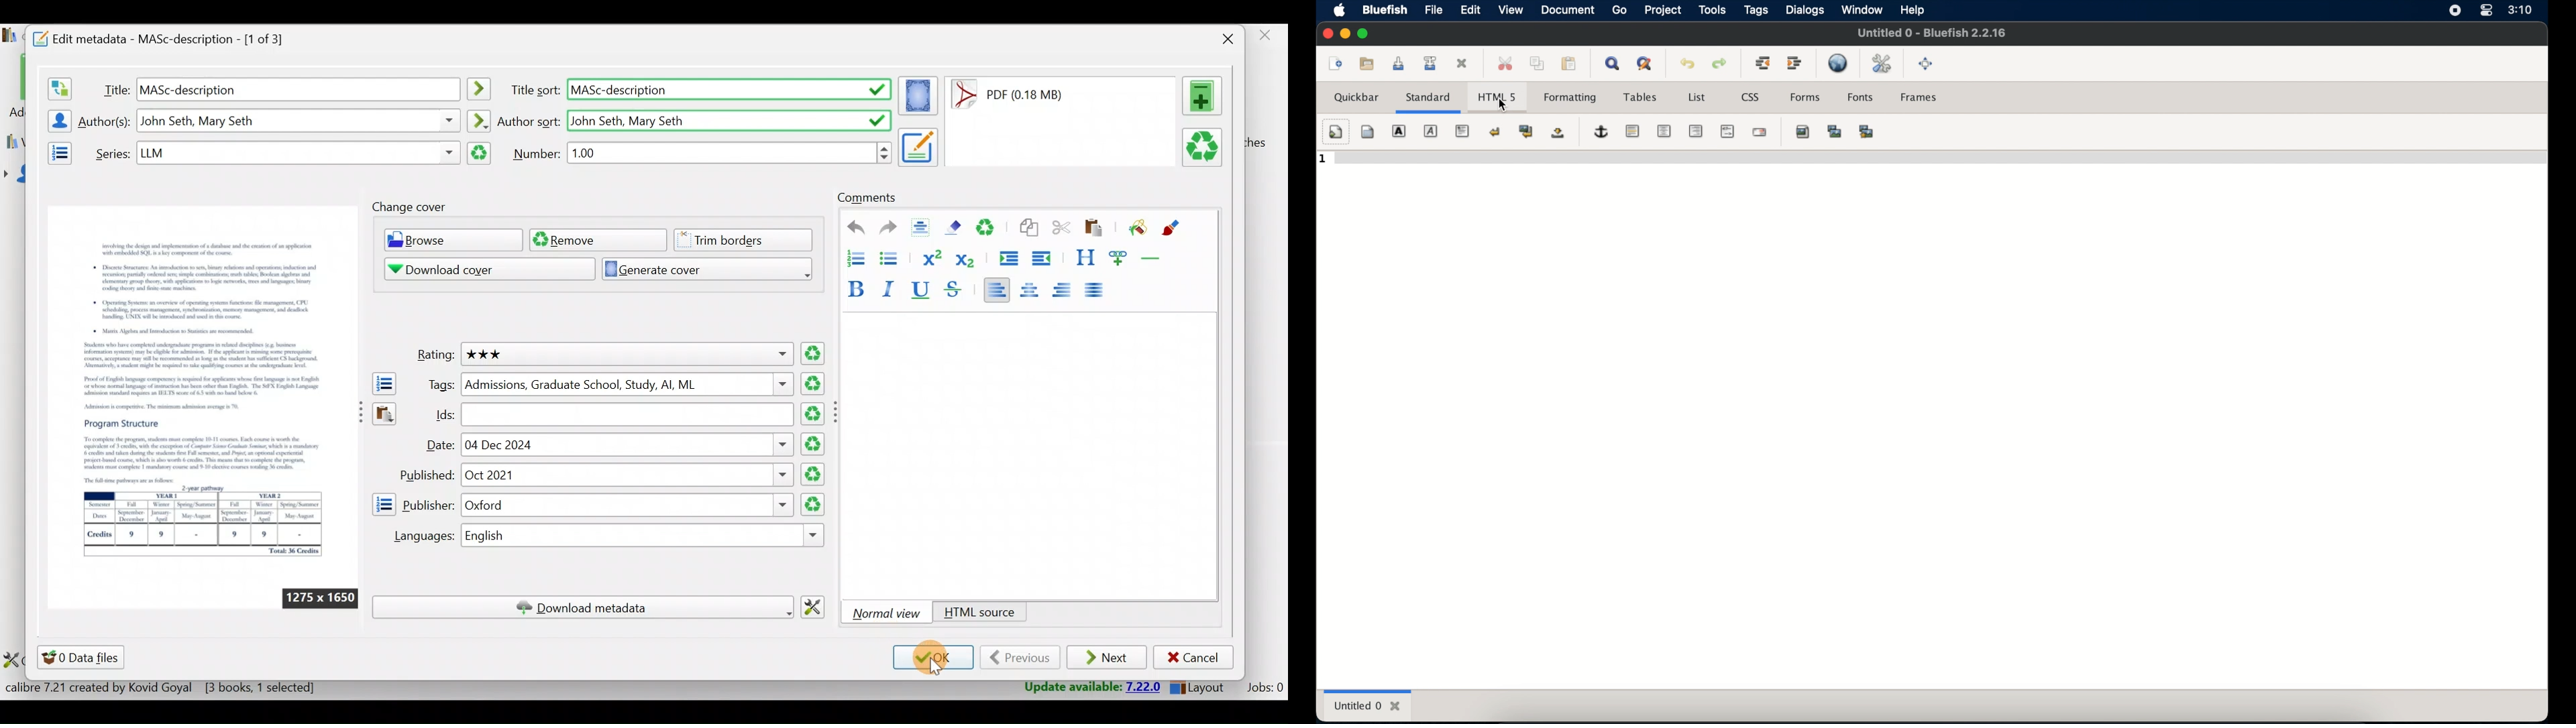 The width and height of the screenshot is (2576, 728). What do you see at coordinates (2485, 11) in the screenshot?
I see `control center` at bounding box center [2485, 11].